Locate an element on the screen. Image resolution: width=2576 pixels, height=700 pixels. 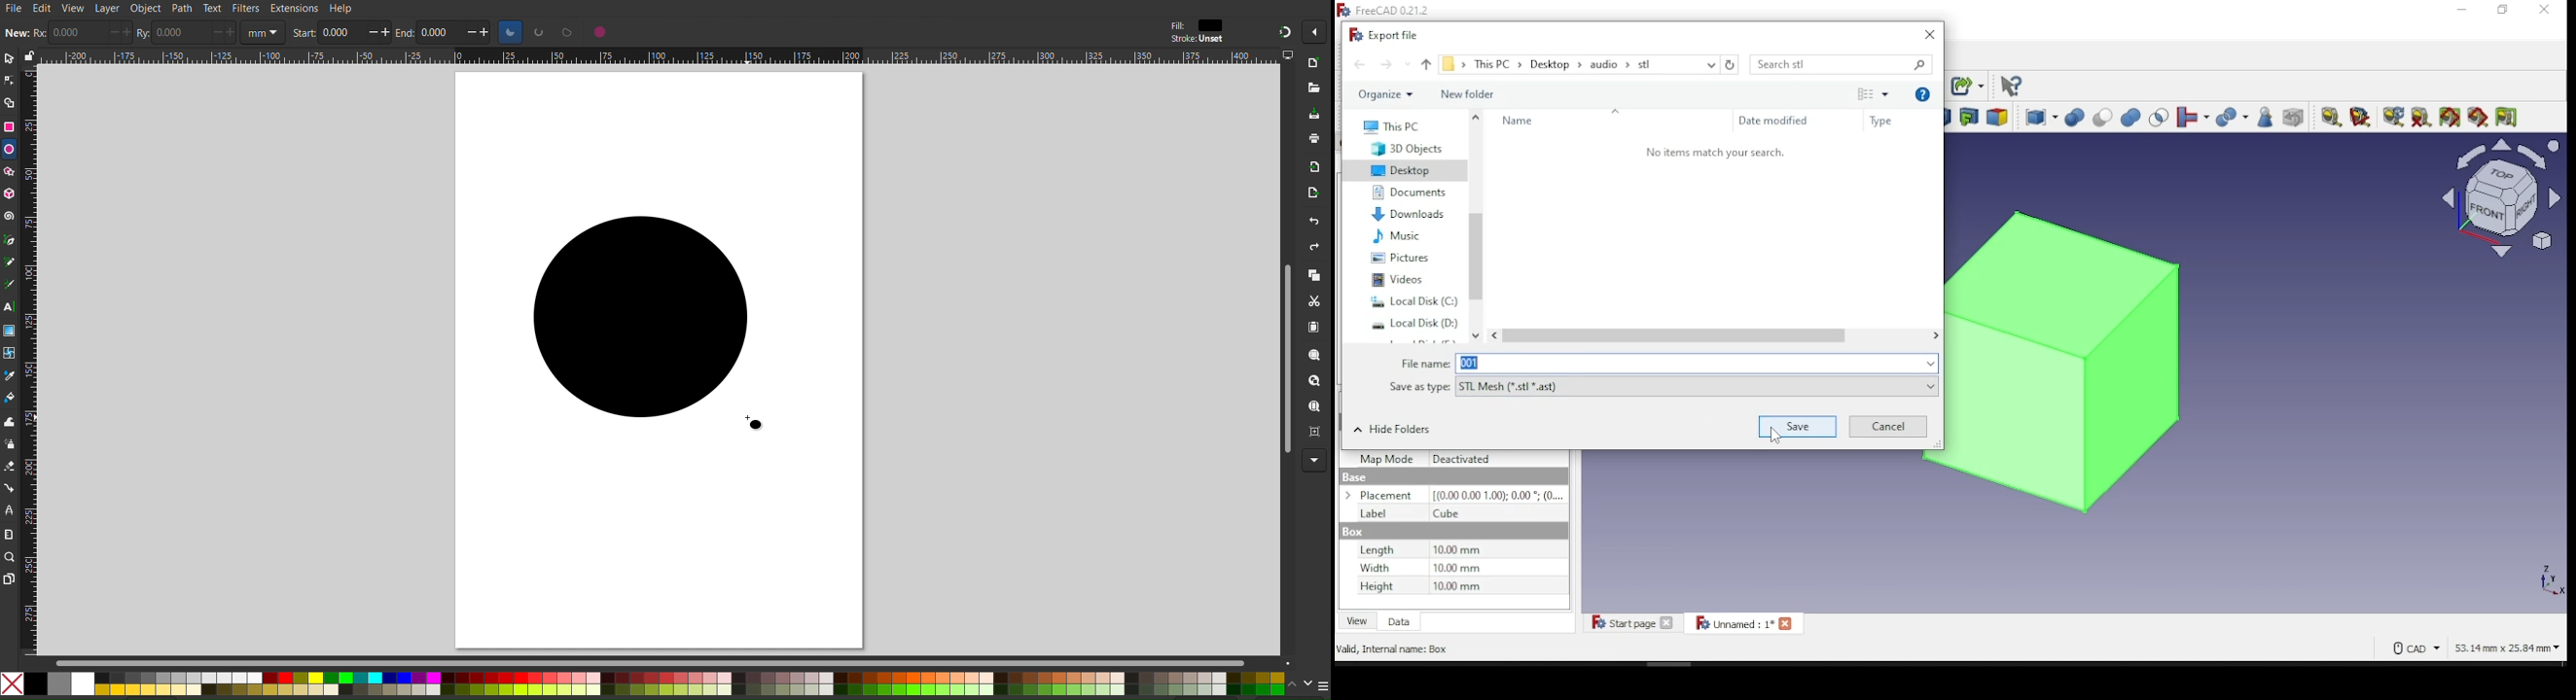
date modified is located at coordinates (1784, 120).